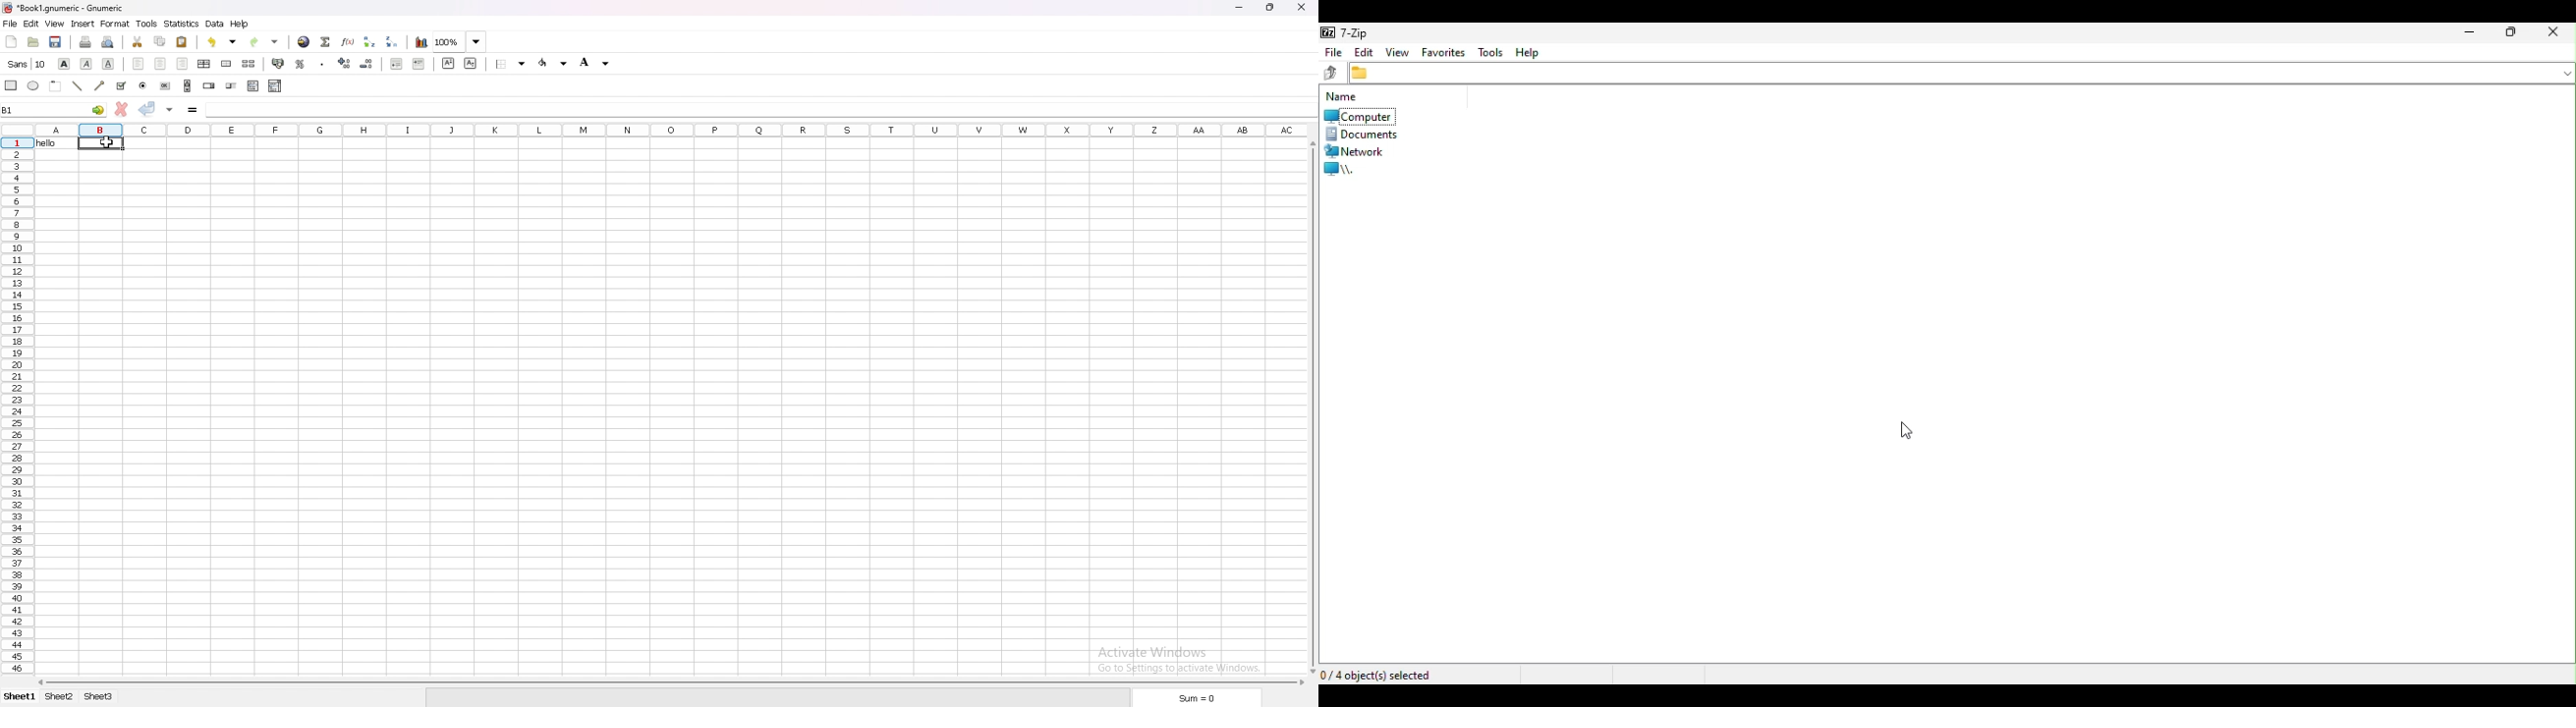  Describe the element at coordinates (63, 63) in the screenshot. I see `bold` at that location.